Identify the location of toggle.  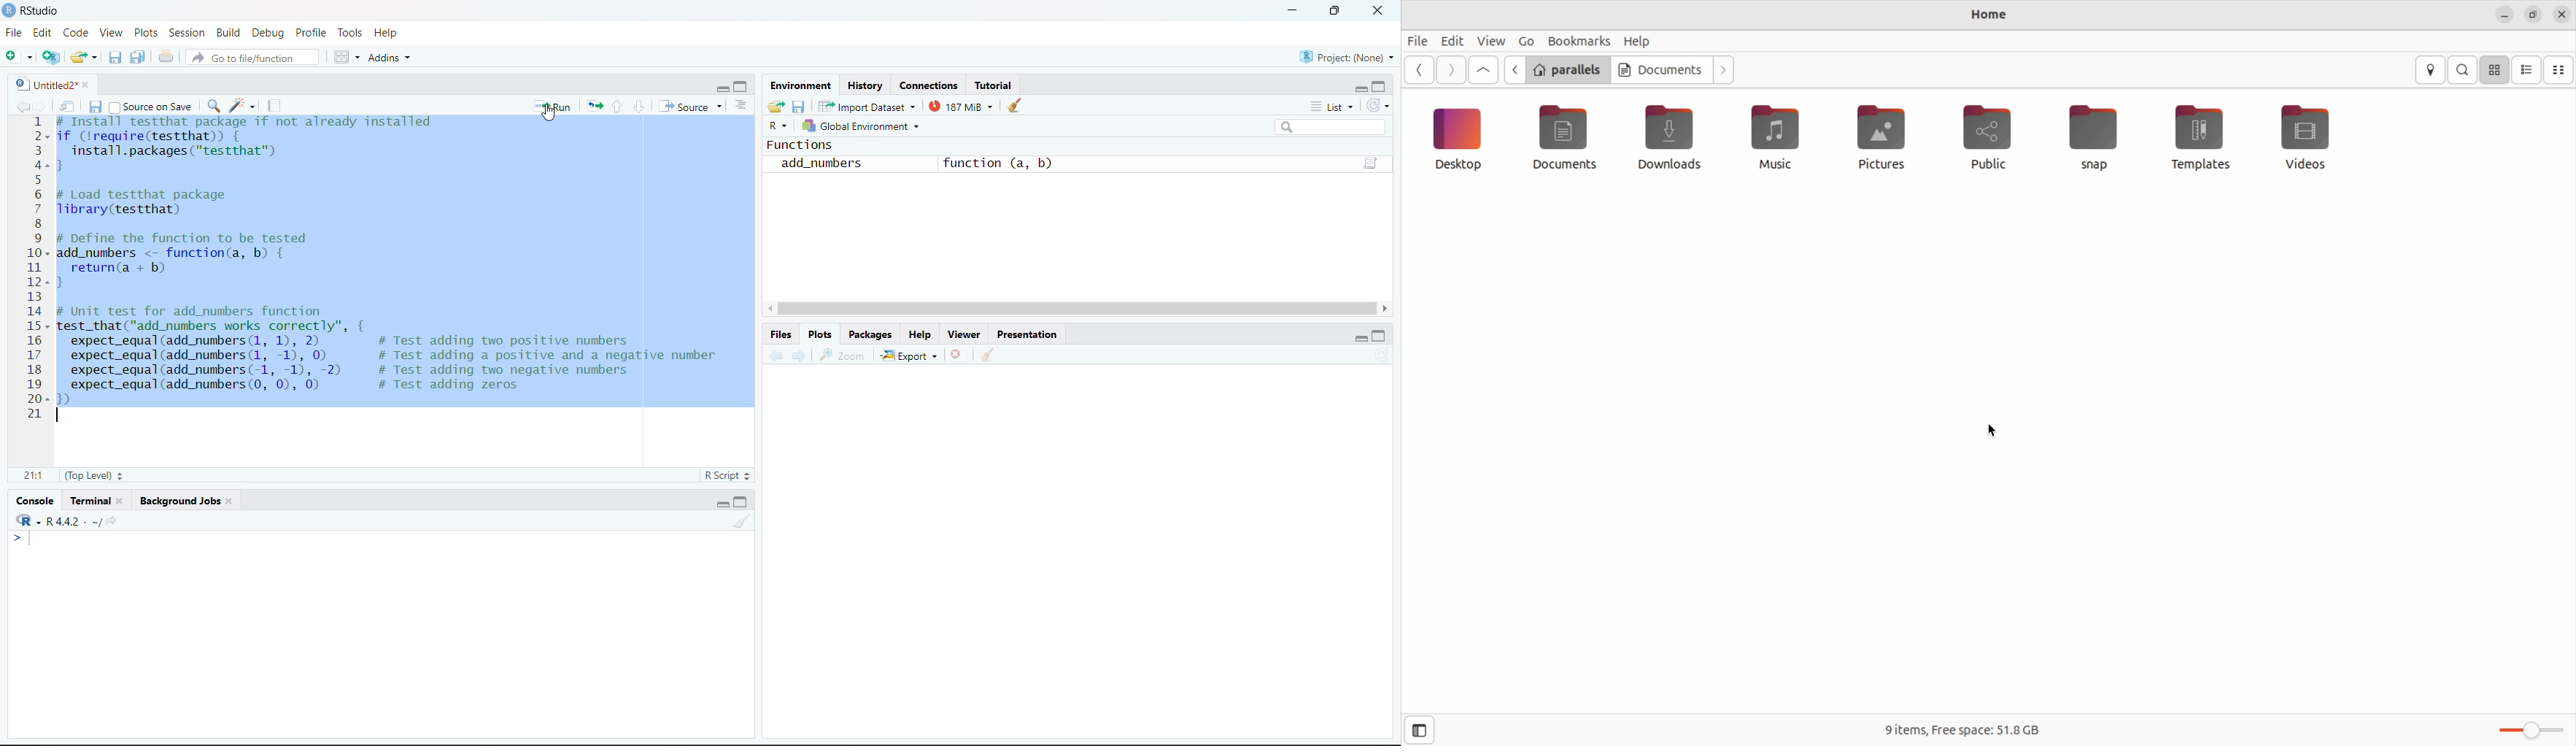
(2529, 731).